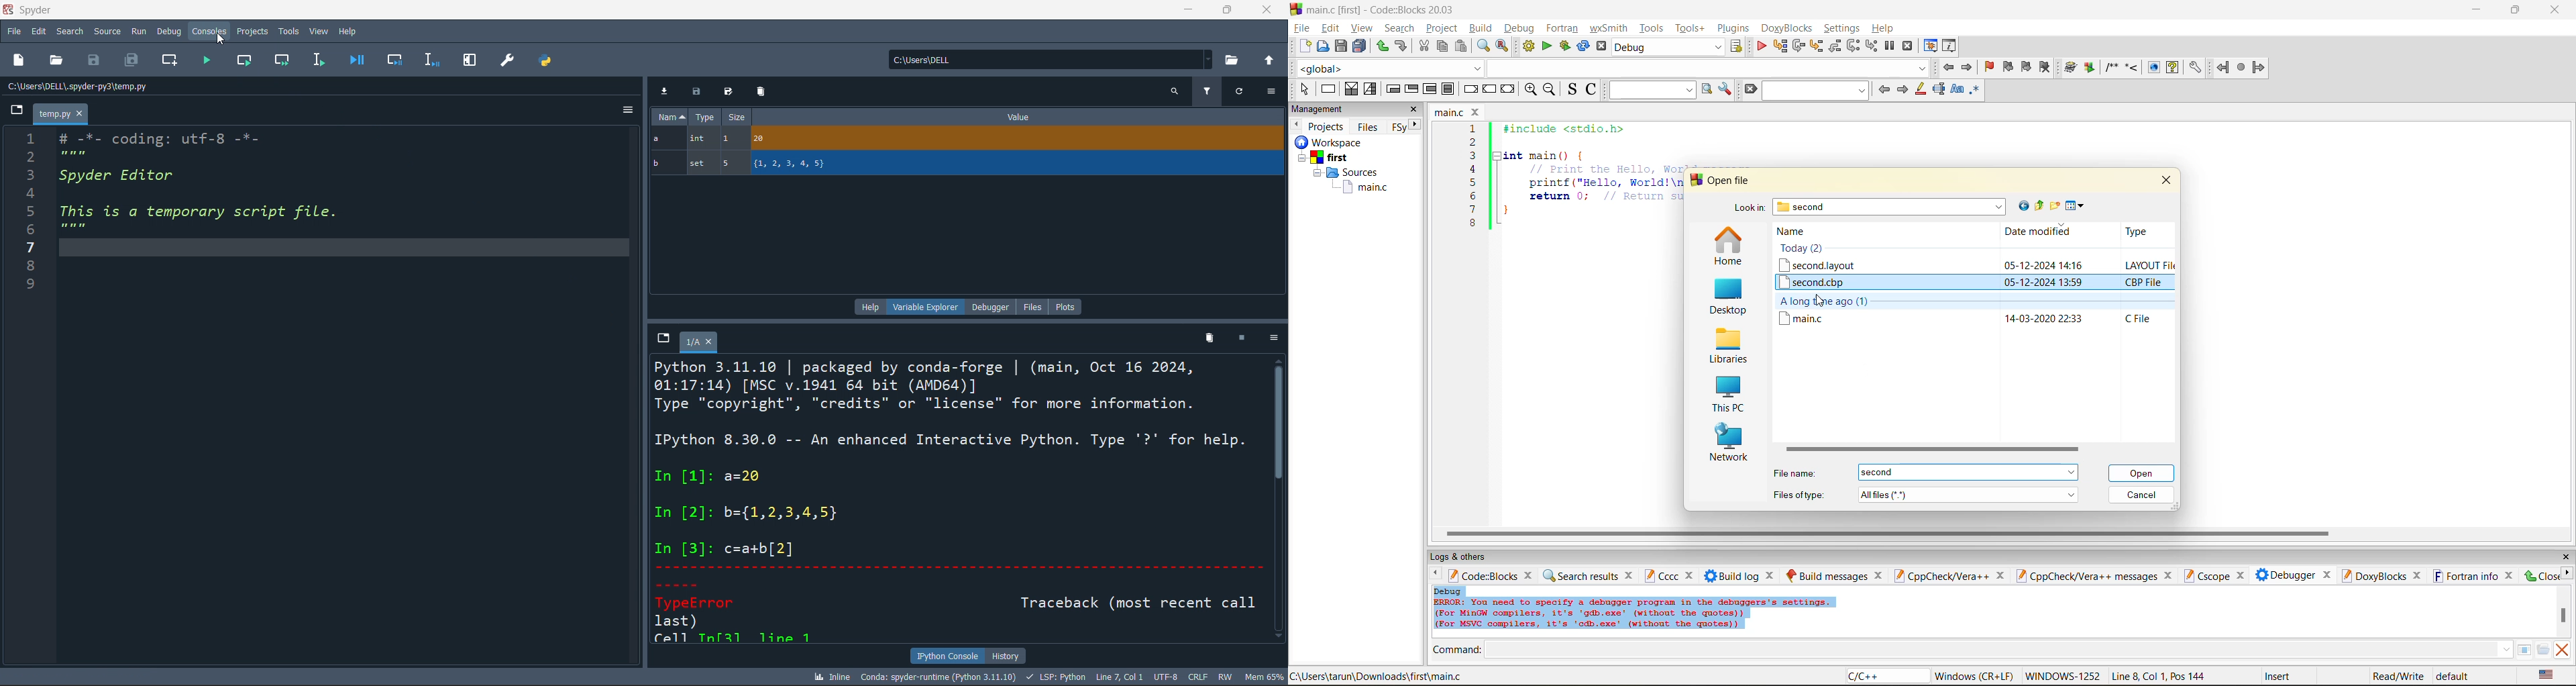 The image size is (2576, 700). Describe the element at coordinates (1210, 340) in the screenshot. I see `delete kernel` at that location.